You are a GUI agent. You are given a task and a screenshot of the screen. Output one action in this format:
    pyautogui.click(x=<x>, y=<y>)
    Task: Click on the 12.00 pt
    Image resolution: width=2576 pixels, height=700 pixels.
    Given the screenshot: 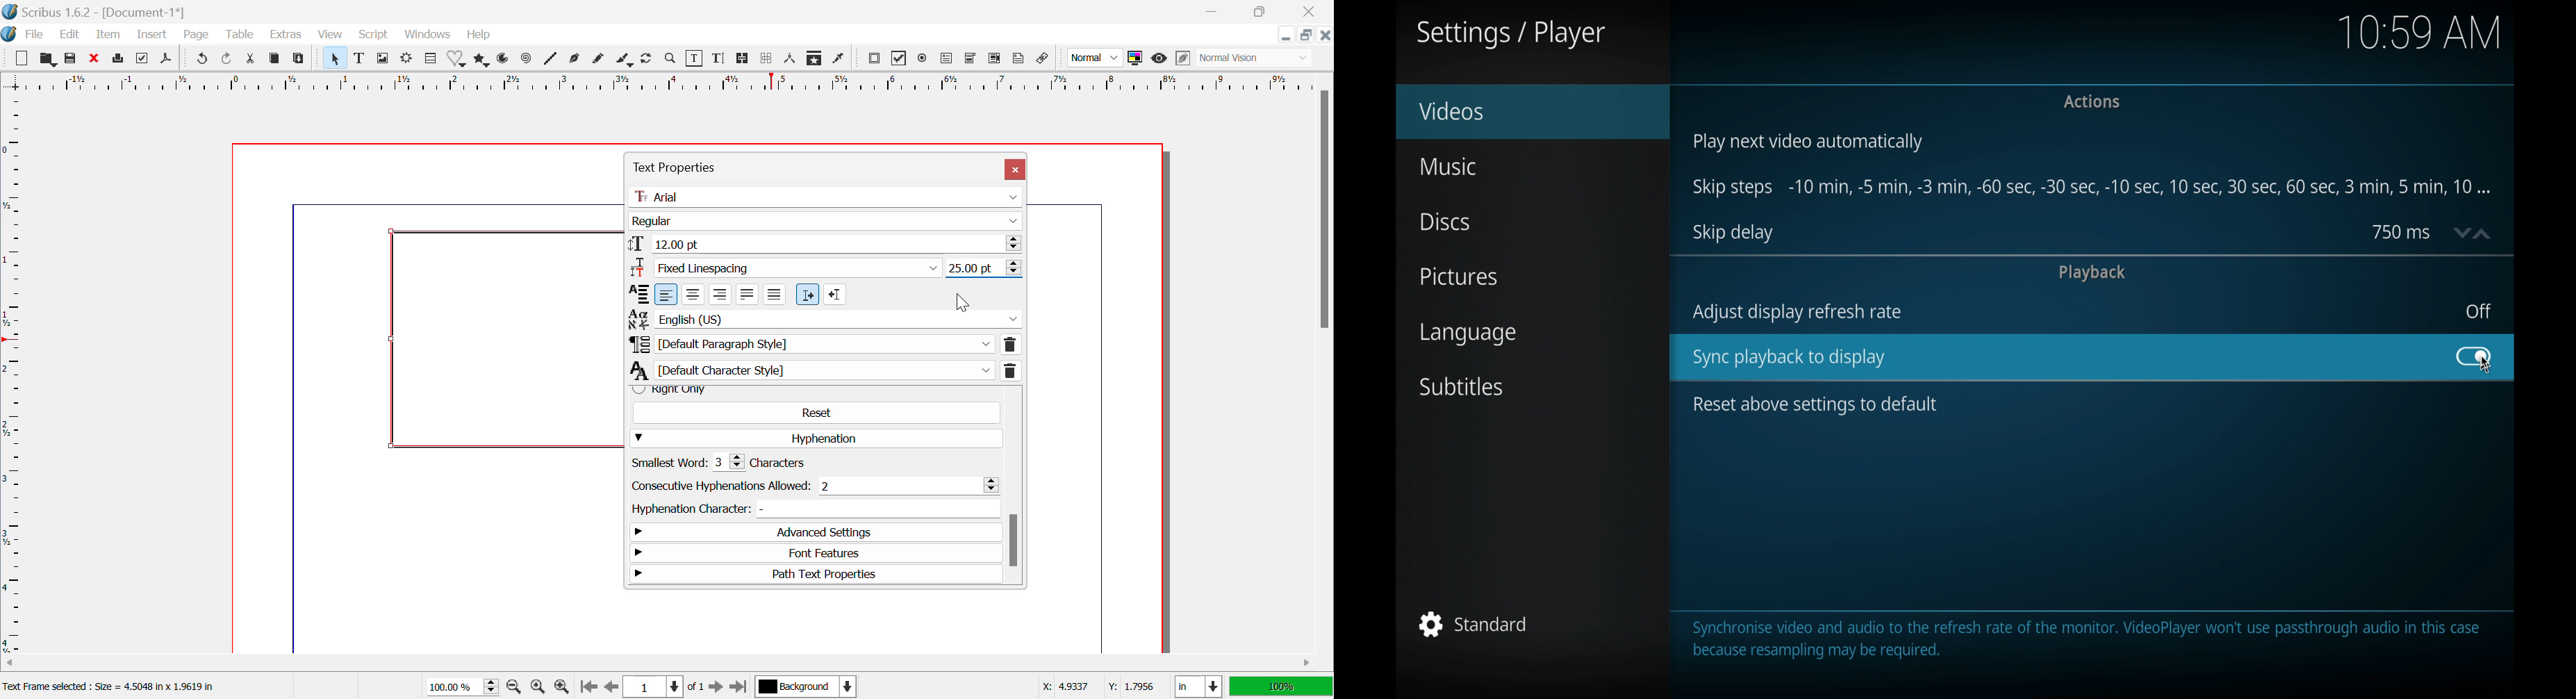 What is the action you would take?
    pyautogui.click(x=826, y=244)
    